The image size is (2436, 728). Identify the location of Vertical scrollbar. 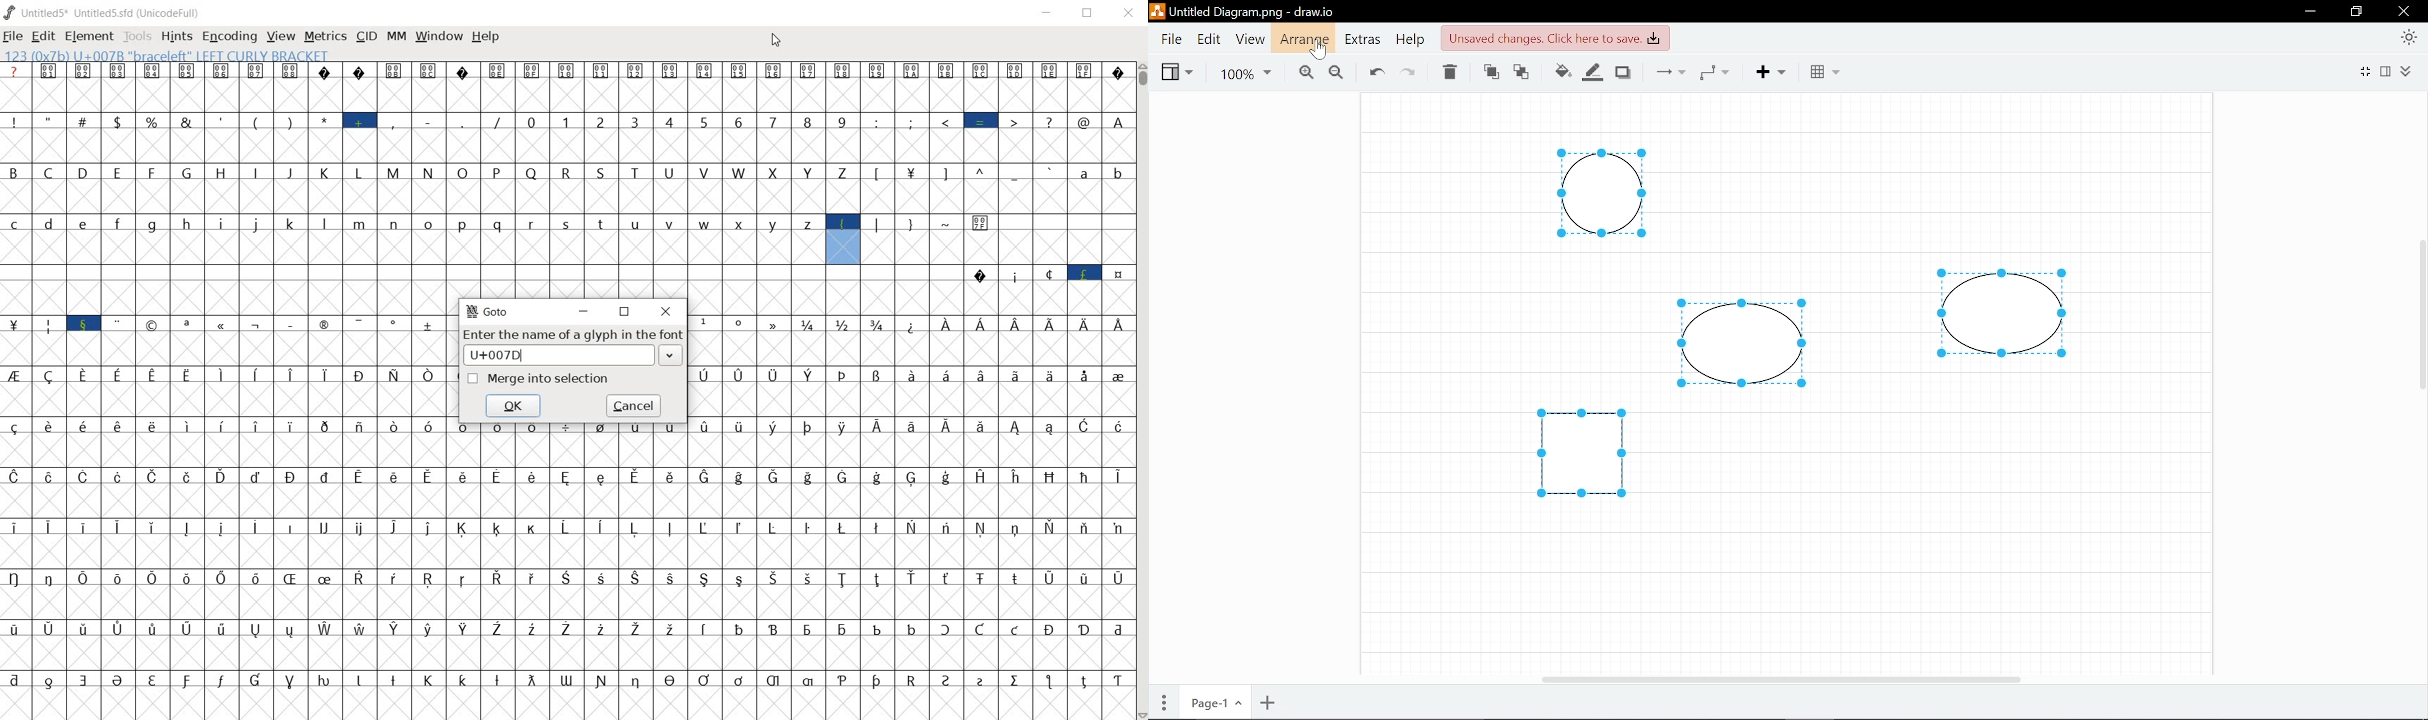
(2420, 319).